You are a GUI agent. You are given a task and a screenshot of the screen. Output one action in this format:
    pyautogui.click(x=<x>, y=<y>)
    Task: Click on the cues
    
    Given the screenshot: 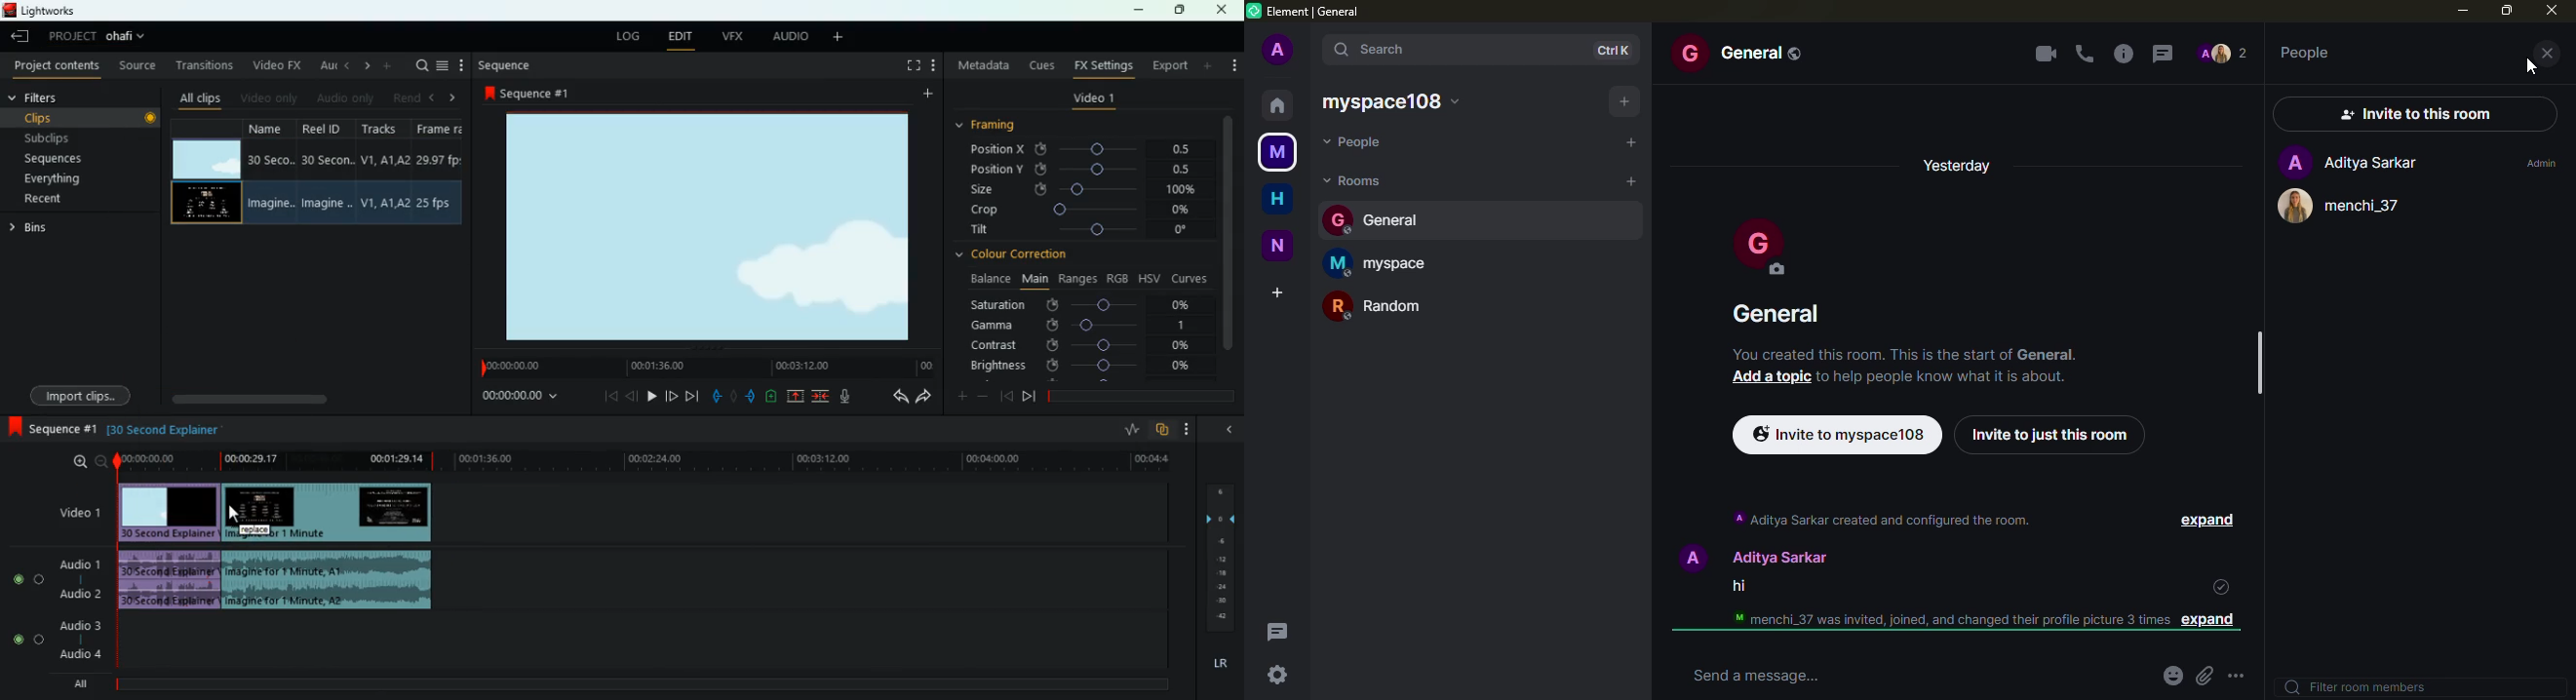 What is the action you would take?
    pyautogui.click(x=1043, y=65)
    